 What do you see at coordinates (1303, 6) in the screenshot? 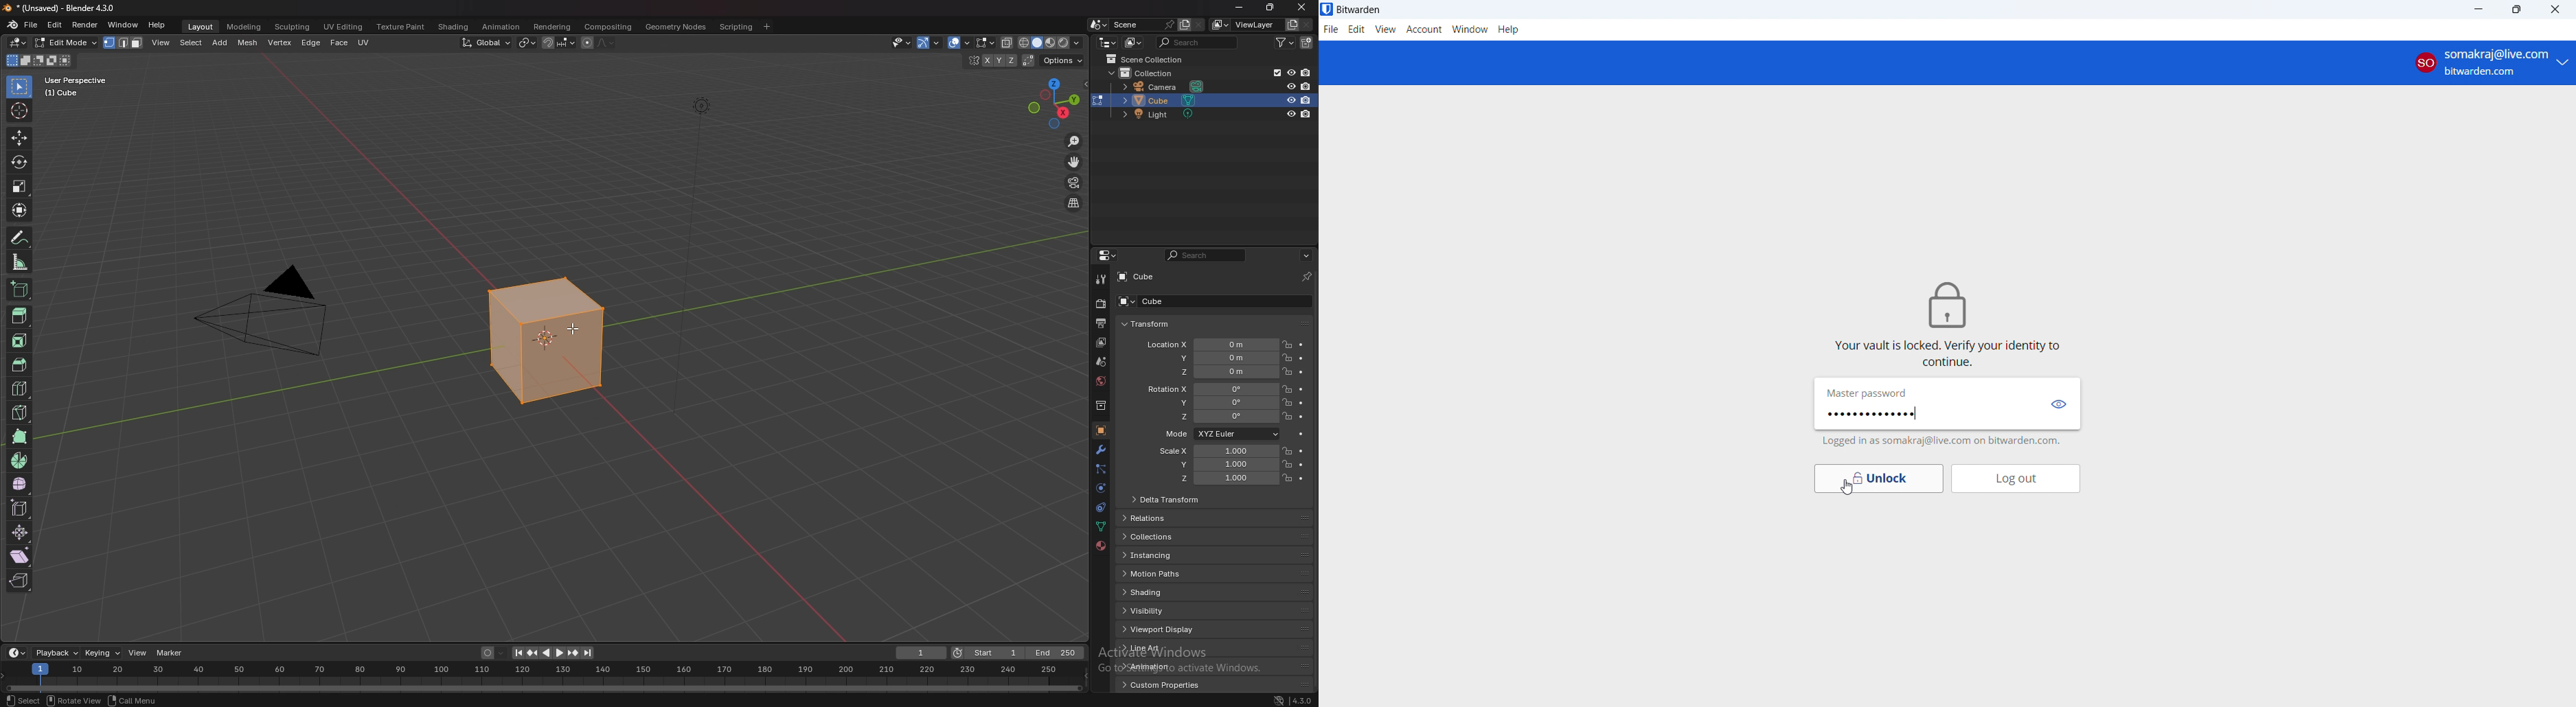
I see `close` at bounding box center [1303, 6].